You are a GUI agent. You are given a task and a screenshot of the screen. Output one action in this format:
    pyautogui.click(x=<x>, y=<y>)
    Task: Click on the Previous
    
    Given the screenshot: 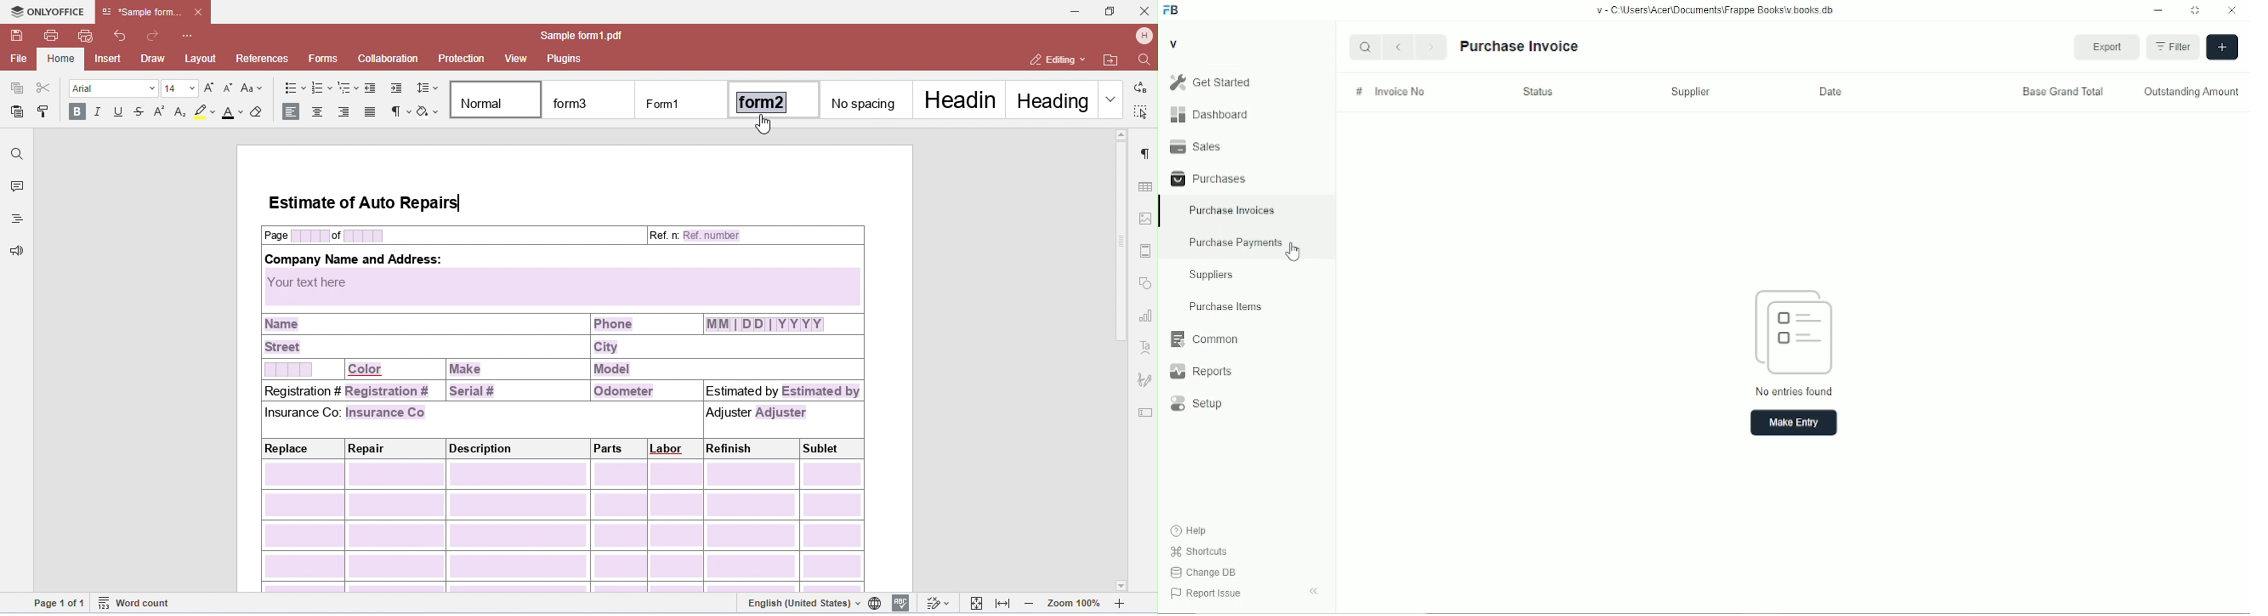 What is the action you would take?
    pyautogui.click(x=1398, y=47)
    